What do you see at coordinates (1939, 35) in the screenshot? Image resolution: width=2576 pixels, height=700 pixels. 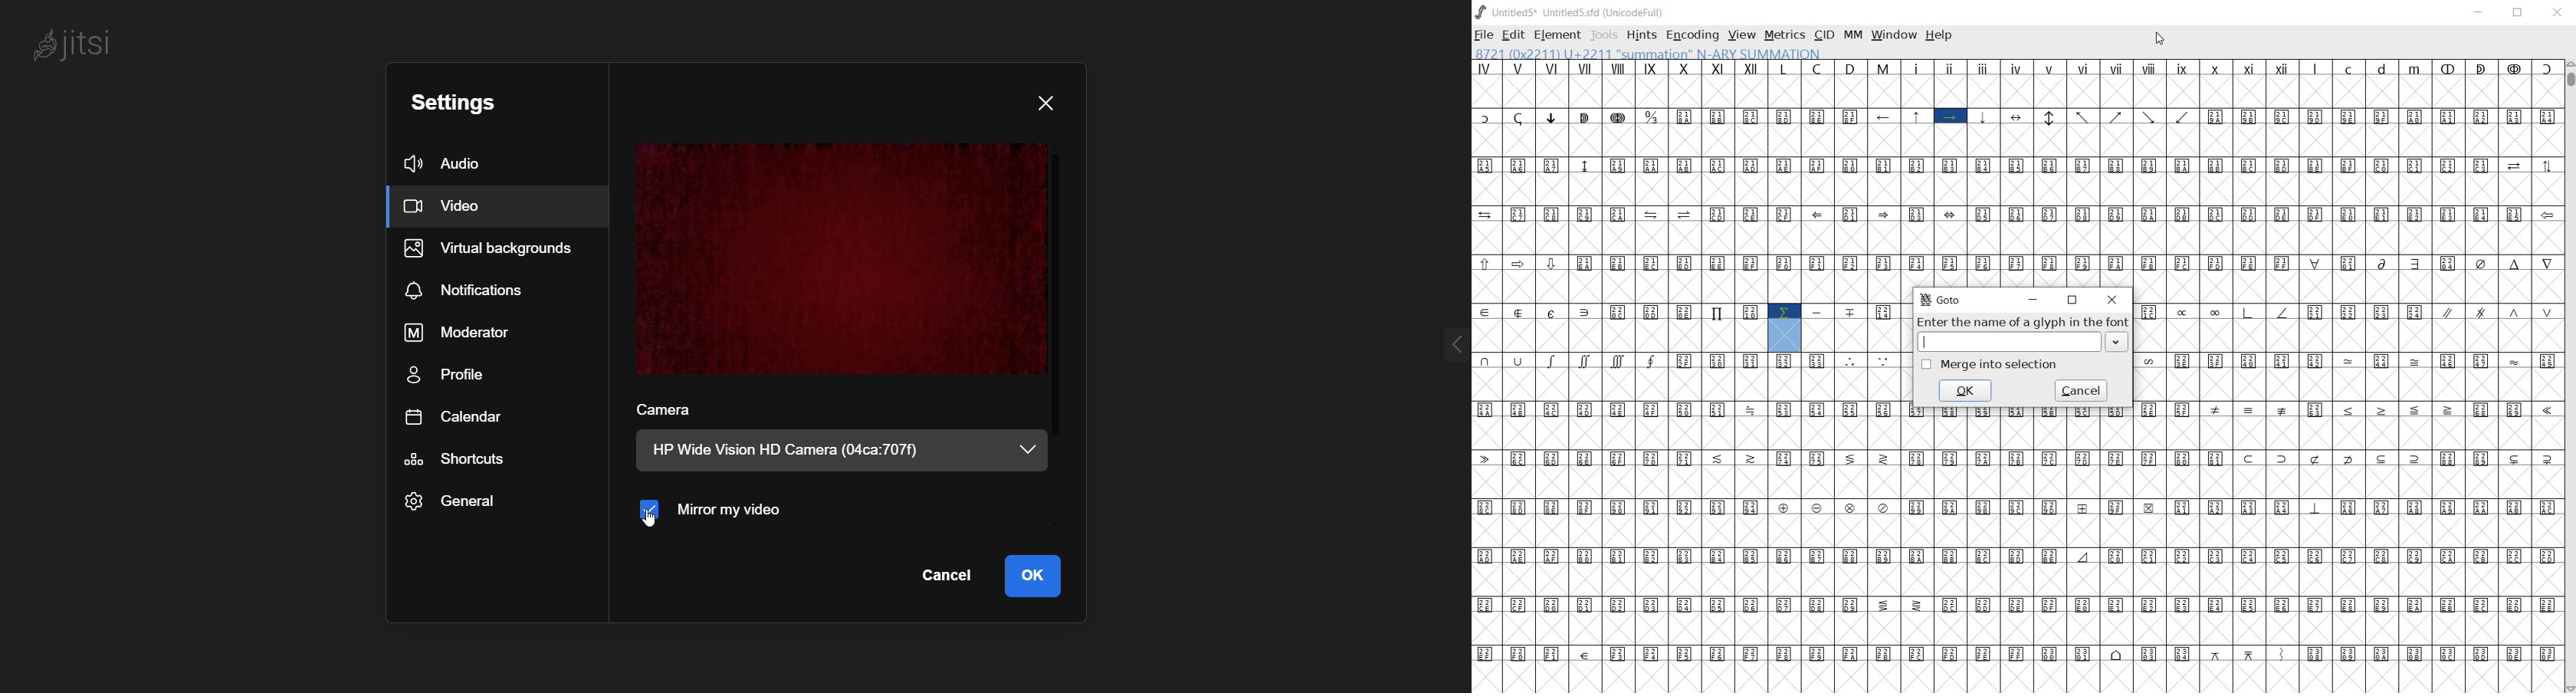 I see `help` at bounding box center [1939, 35].